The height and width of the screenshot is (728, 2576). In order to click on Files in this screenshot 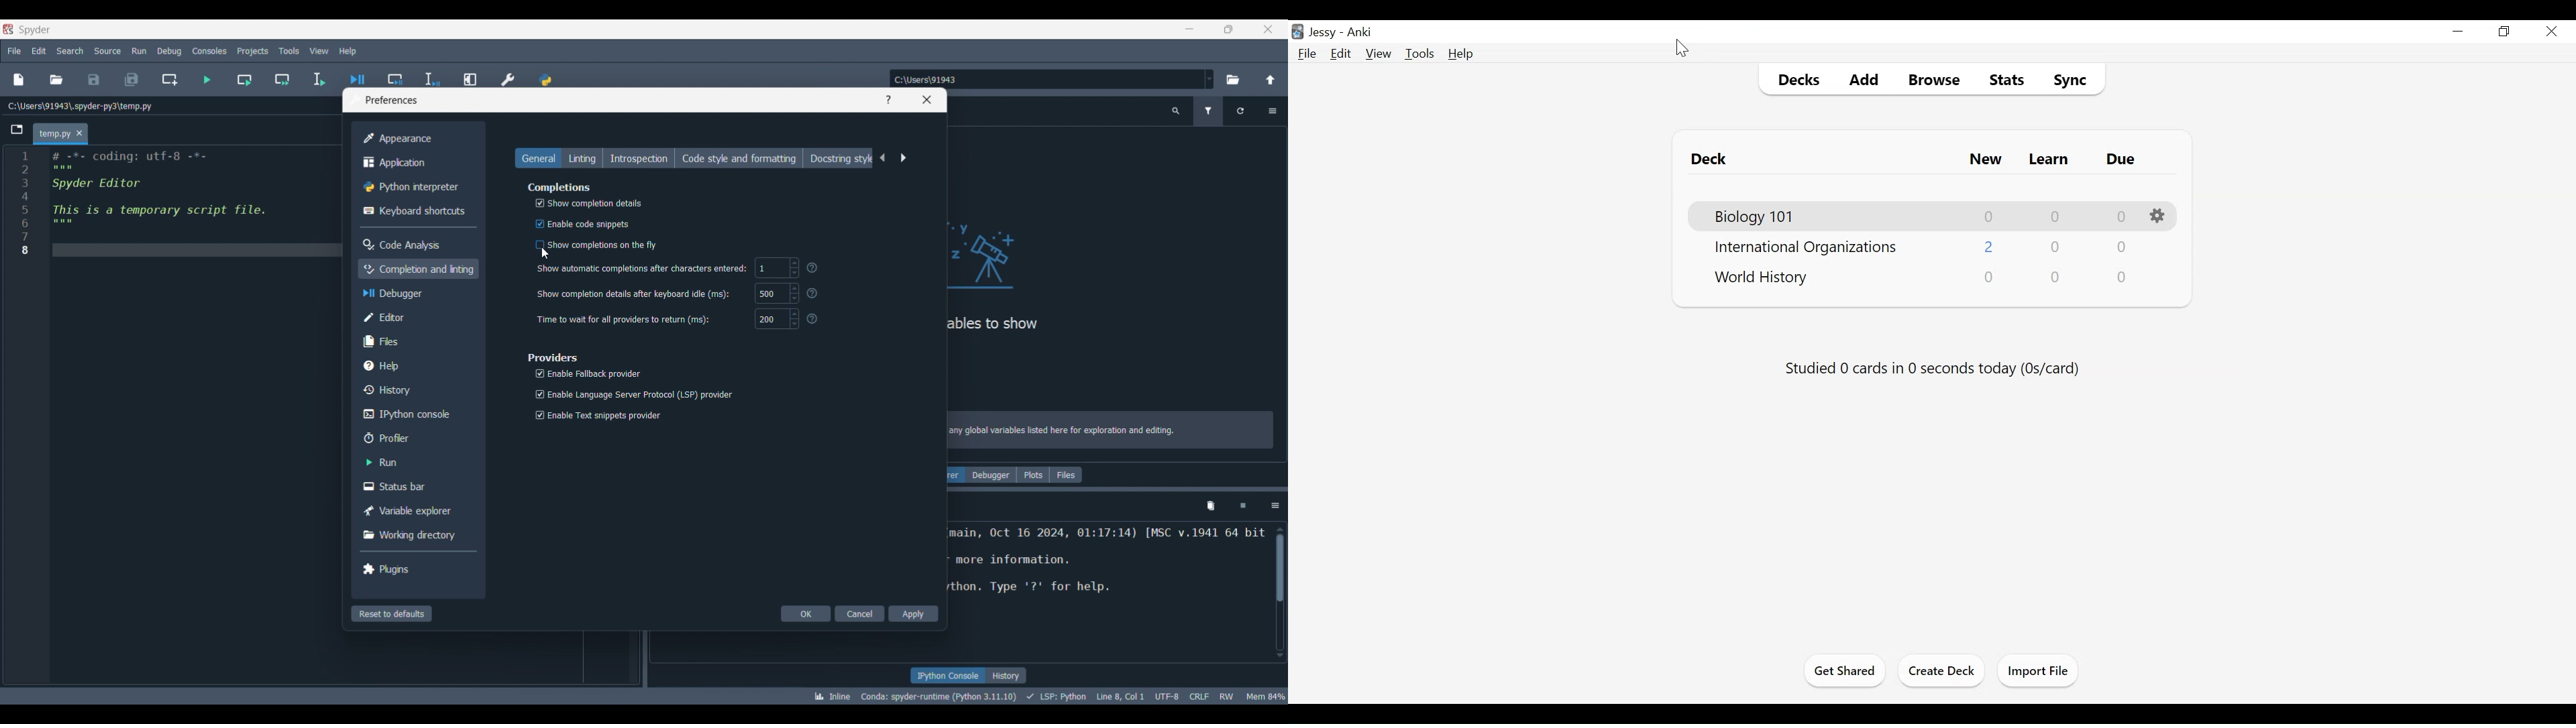, I will do `click(1066, 475)`.